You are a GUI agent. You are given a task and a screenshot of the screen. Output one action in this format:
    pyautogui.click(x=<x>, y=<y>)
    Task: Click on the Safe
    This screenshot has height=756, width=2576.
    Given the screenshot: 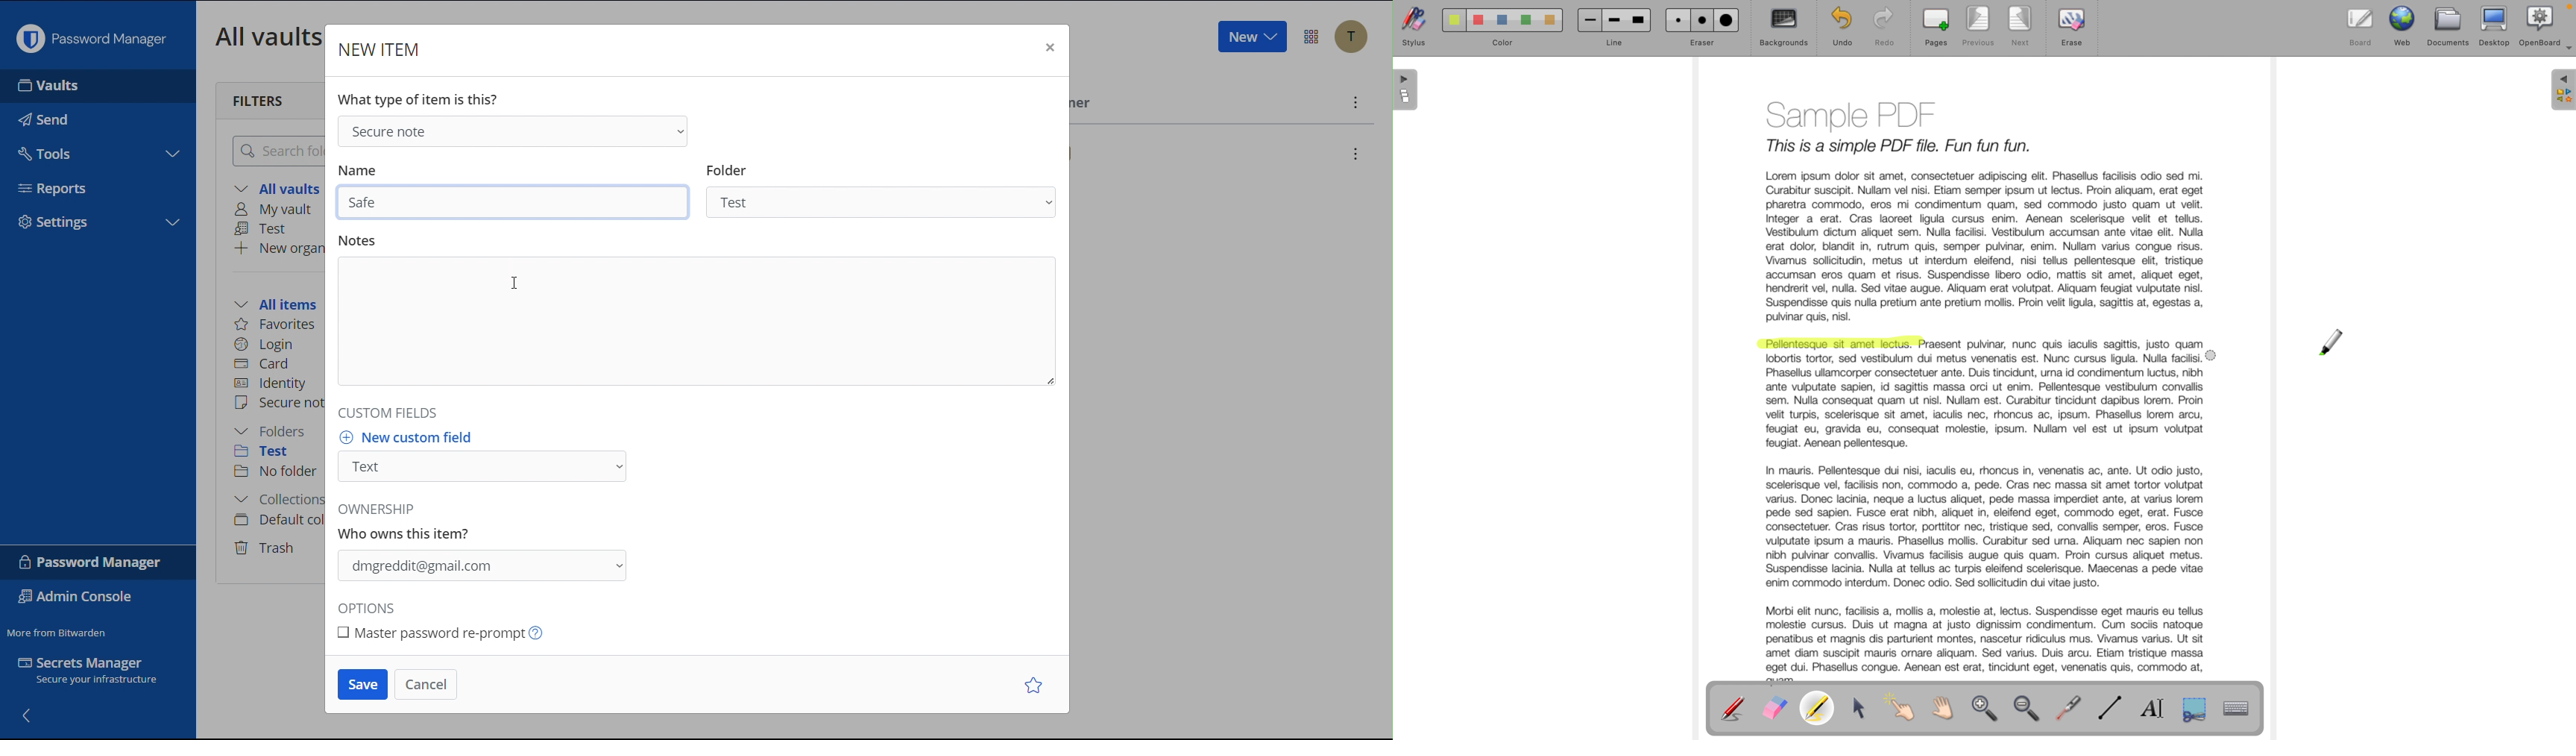 What is the action you would take?
    pyautogui.click(x=514, y=201)
    